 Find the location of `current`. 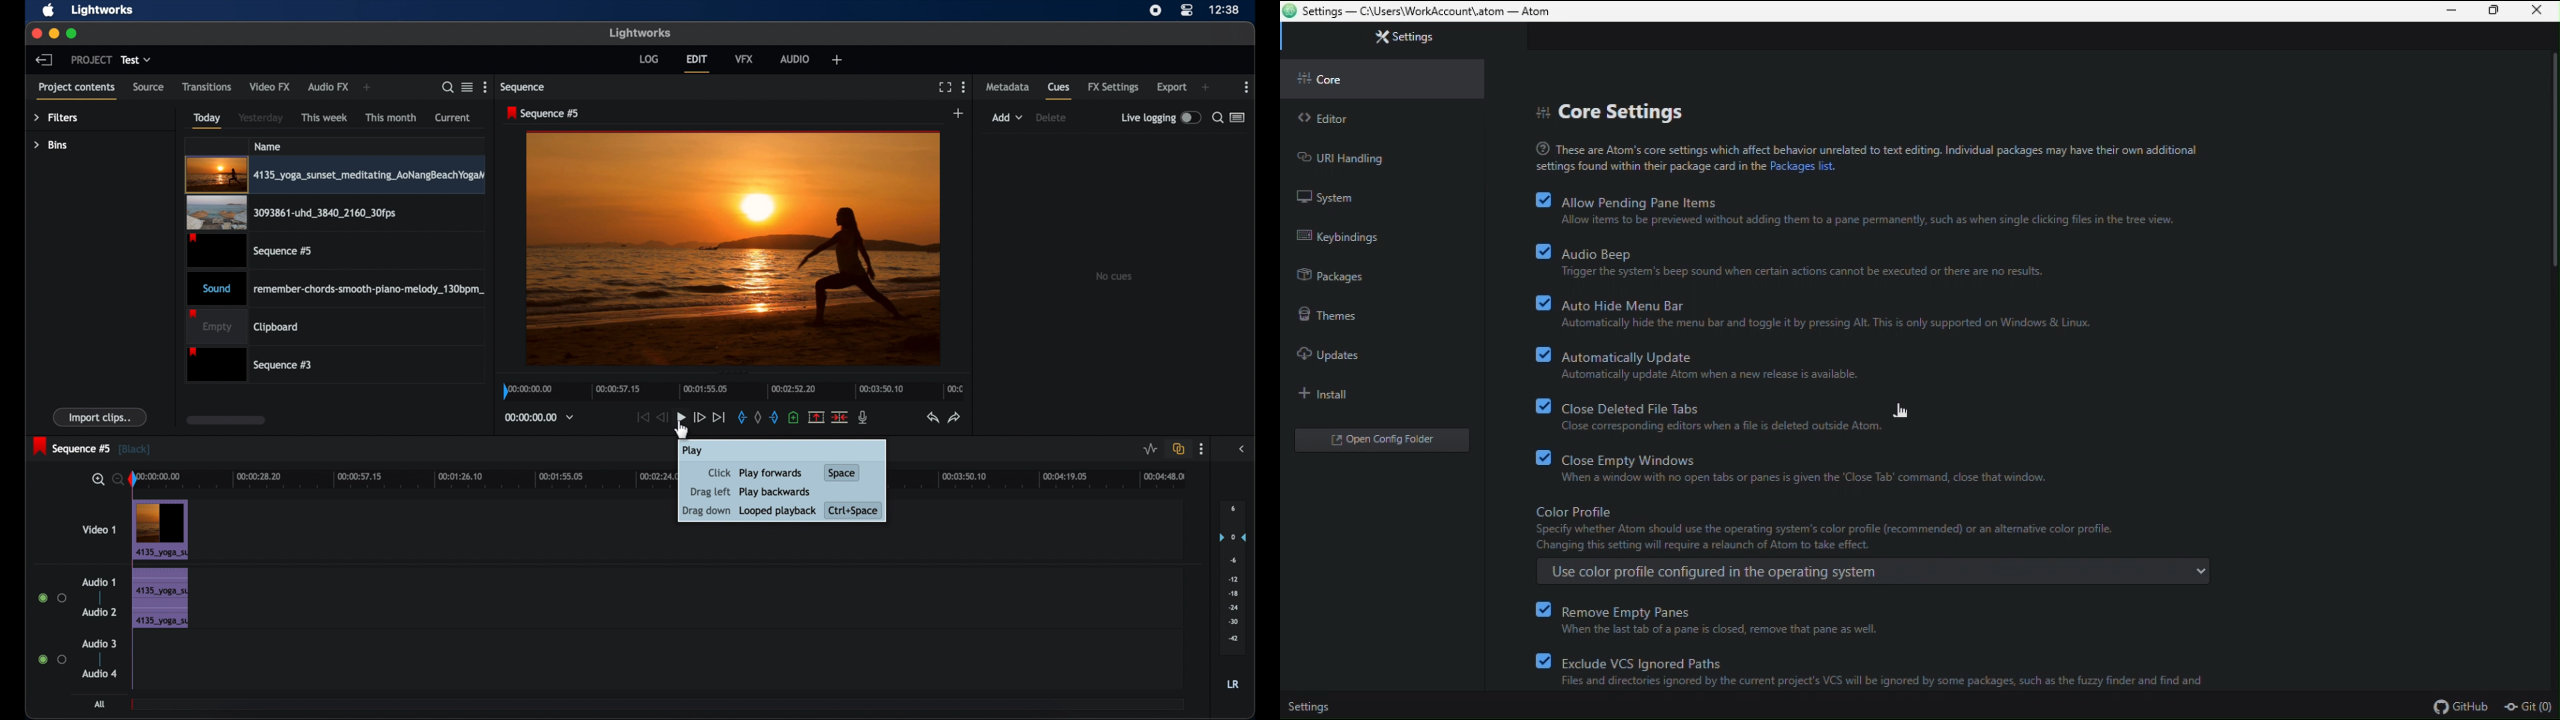

current is located at coordinates (453, 118).